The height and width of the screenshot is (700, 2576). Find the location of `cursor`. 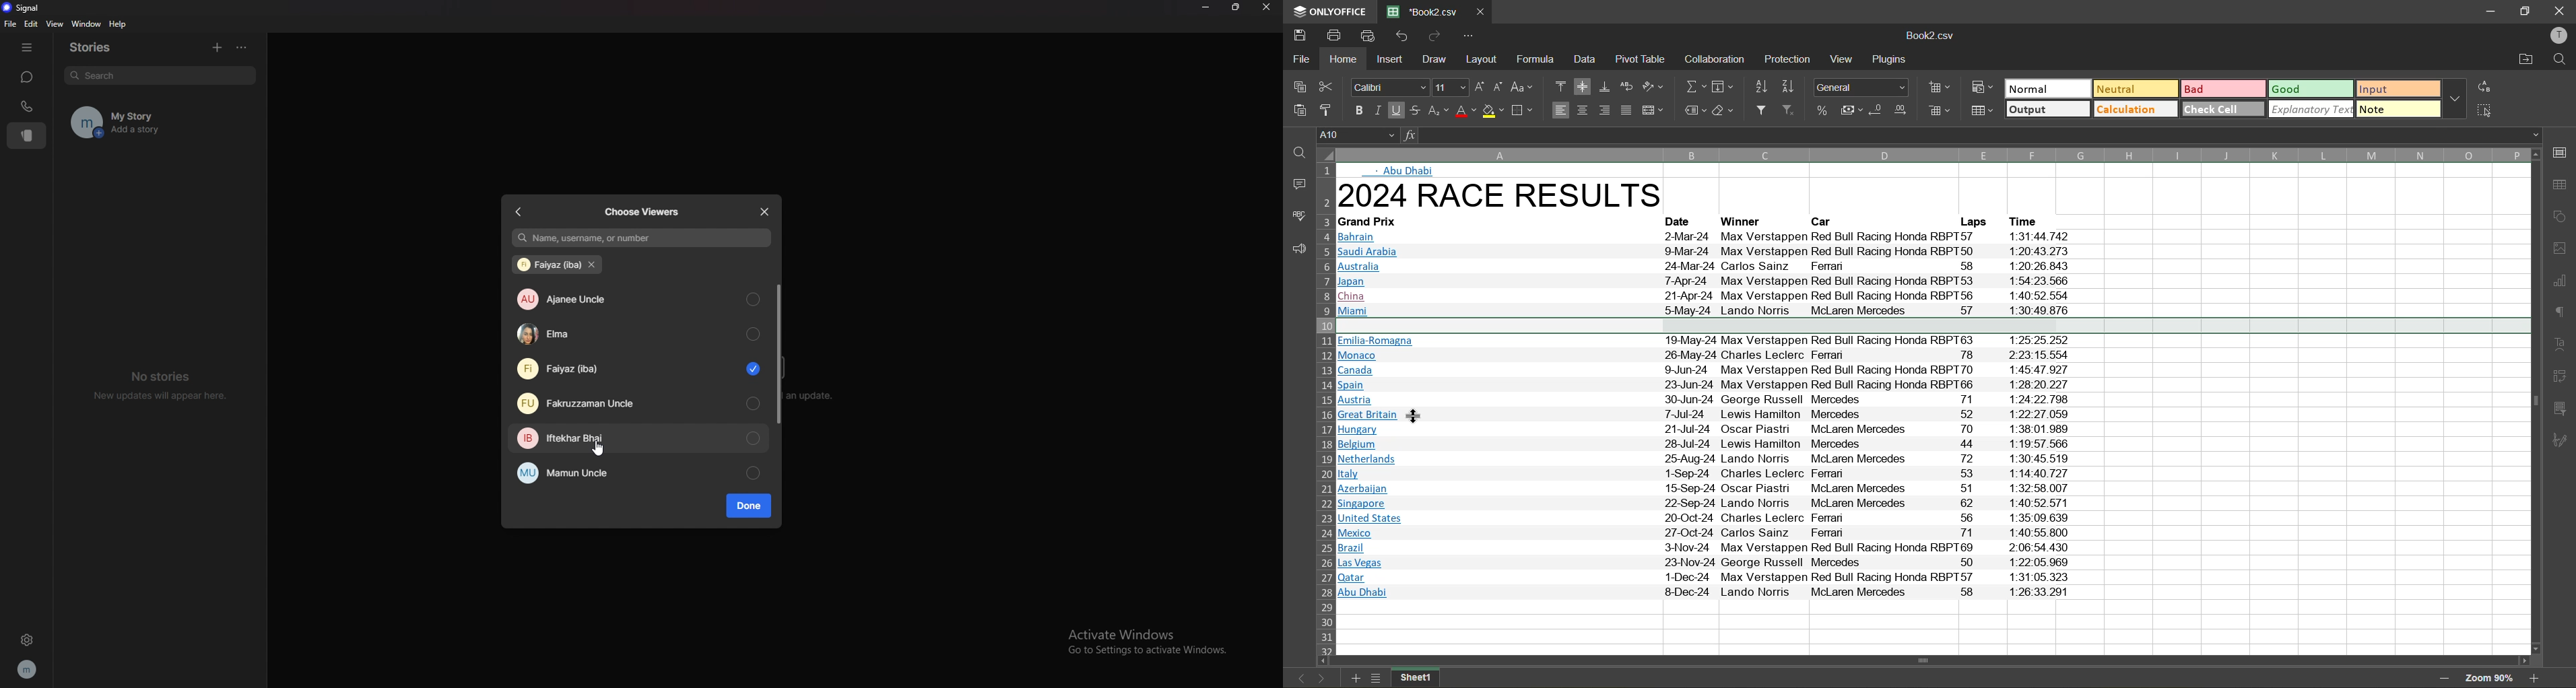

cursor is located at coordinates (1415, 417).